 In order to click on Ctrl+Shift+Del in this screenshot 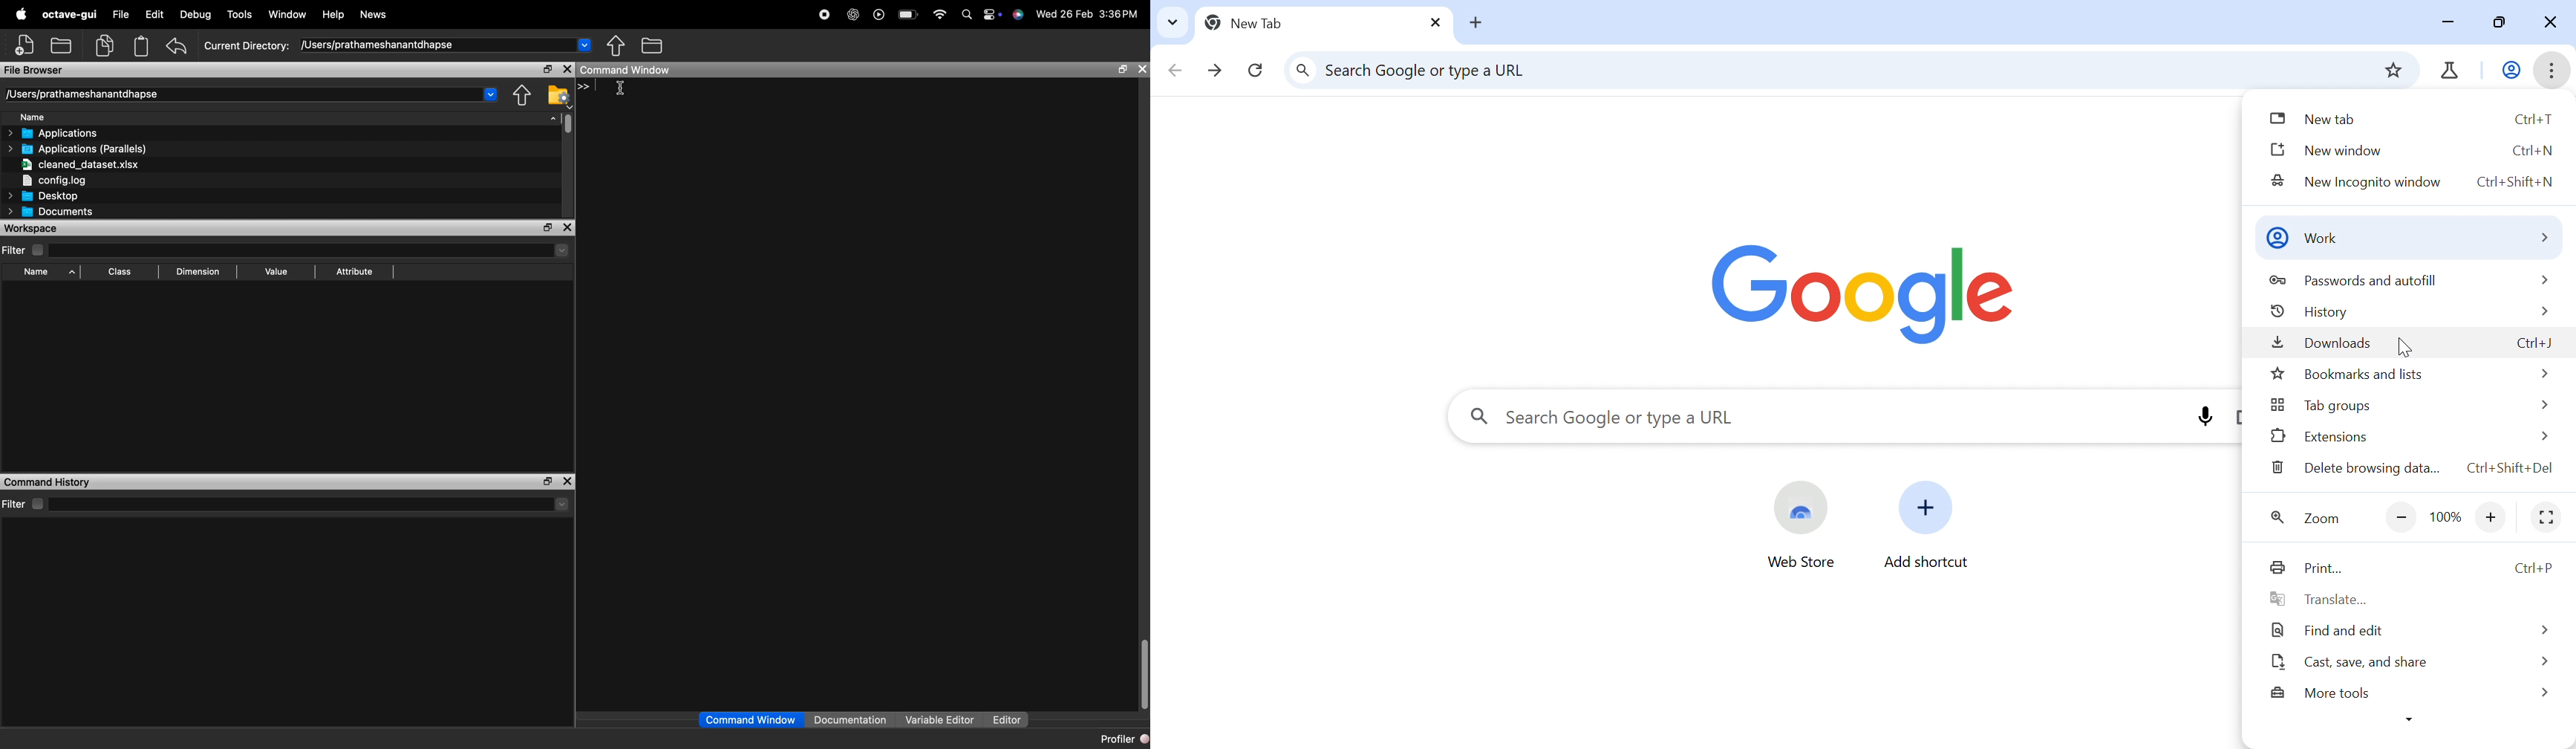, I will do `click(2511, 467)`.